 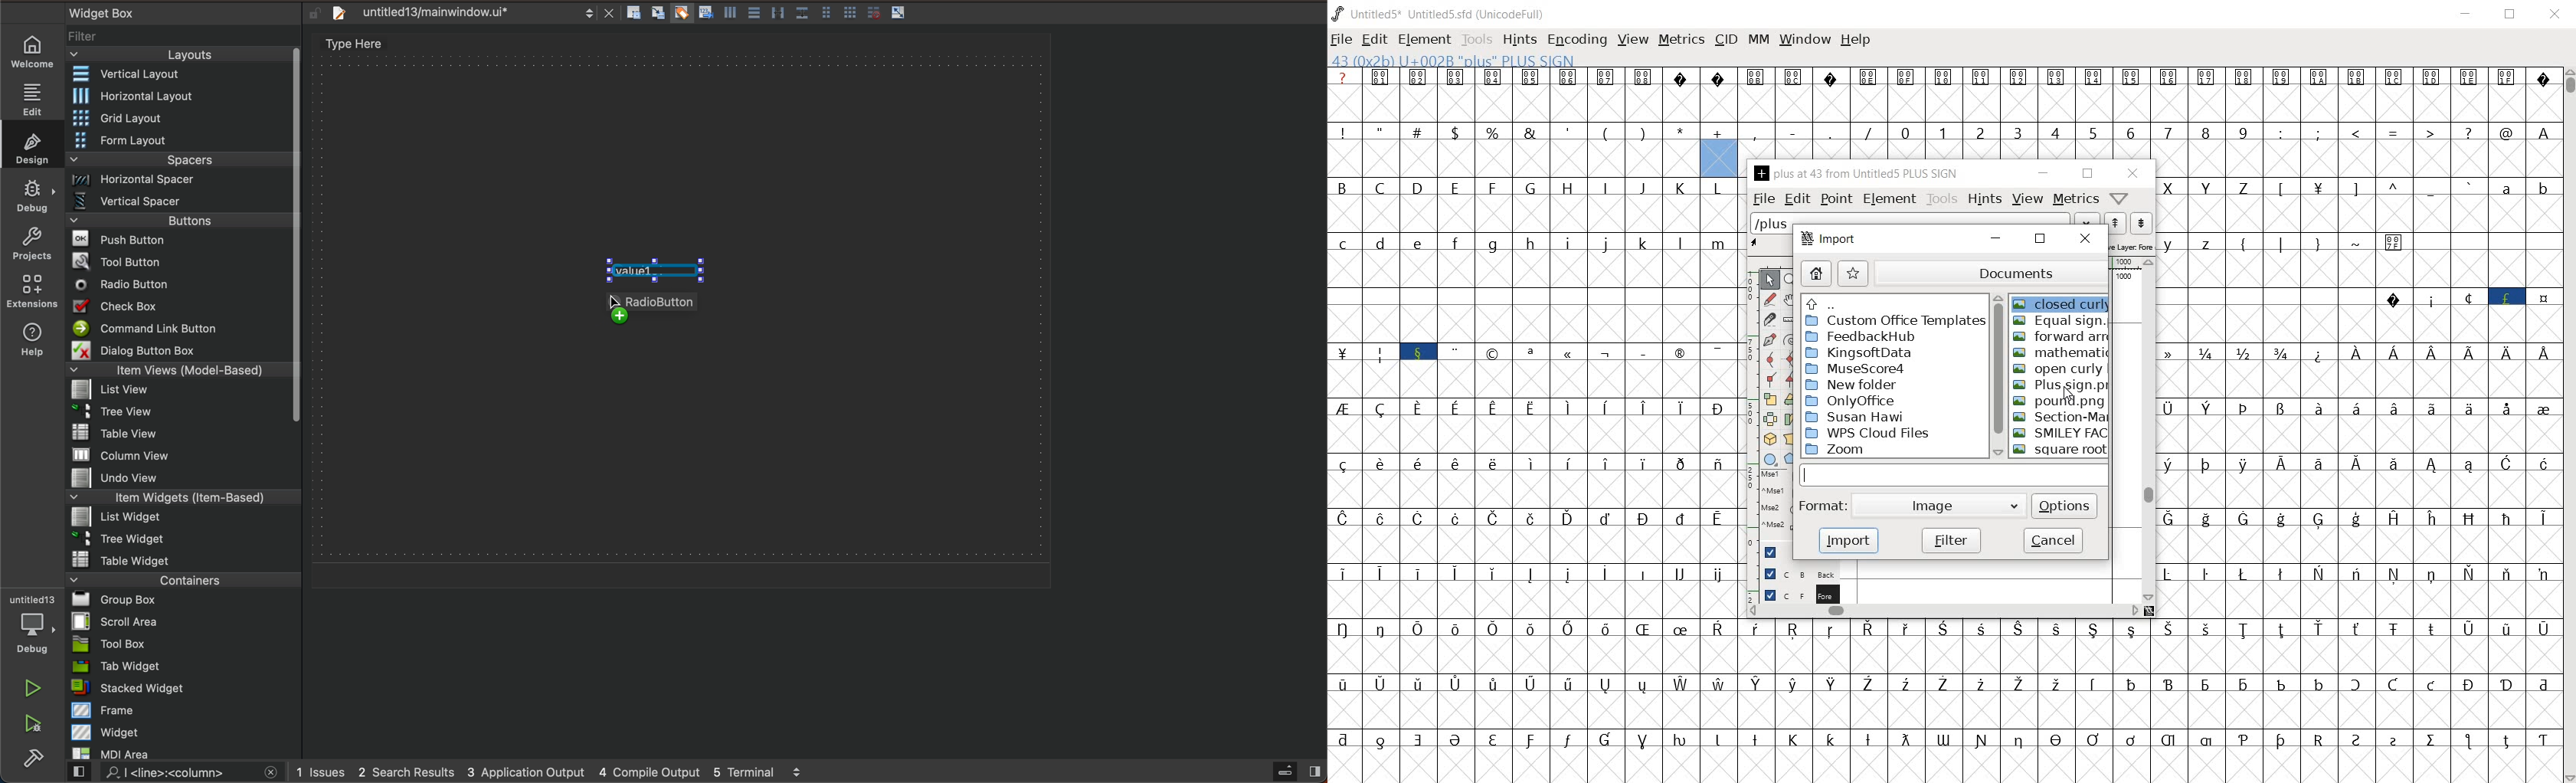 I want to click on , so click(x=2267, y=316).